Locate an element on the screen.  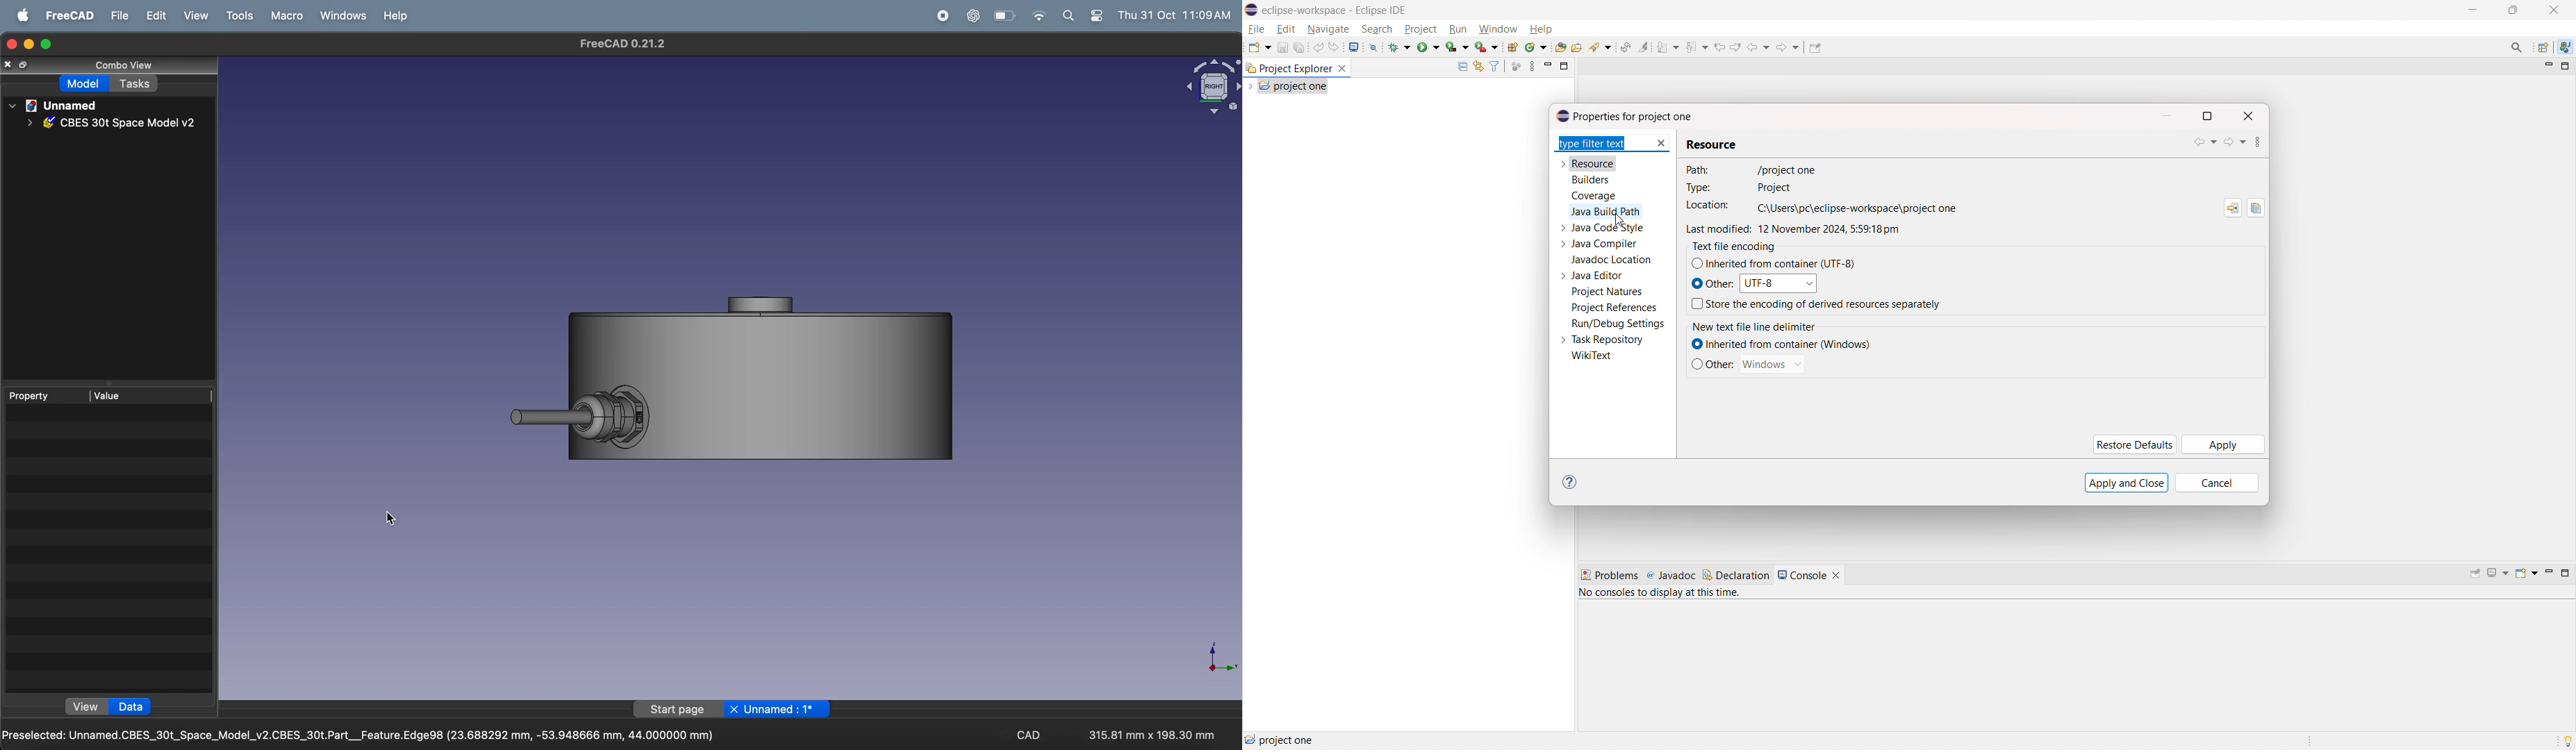
object view is located at coordinates (1207, 88).